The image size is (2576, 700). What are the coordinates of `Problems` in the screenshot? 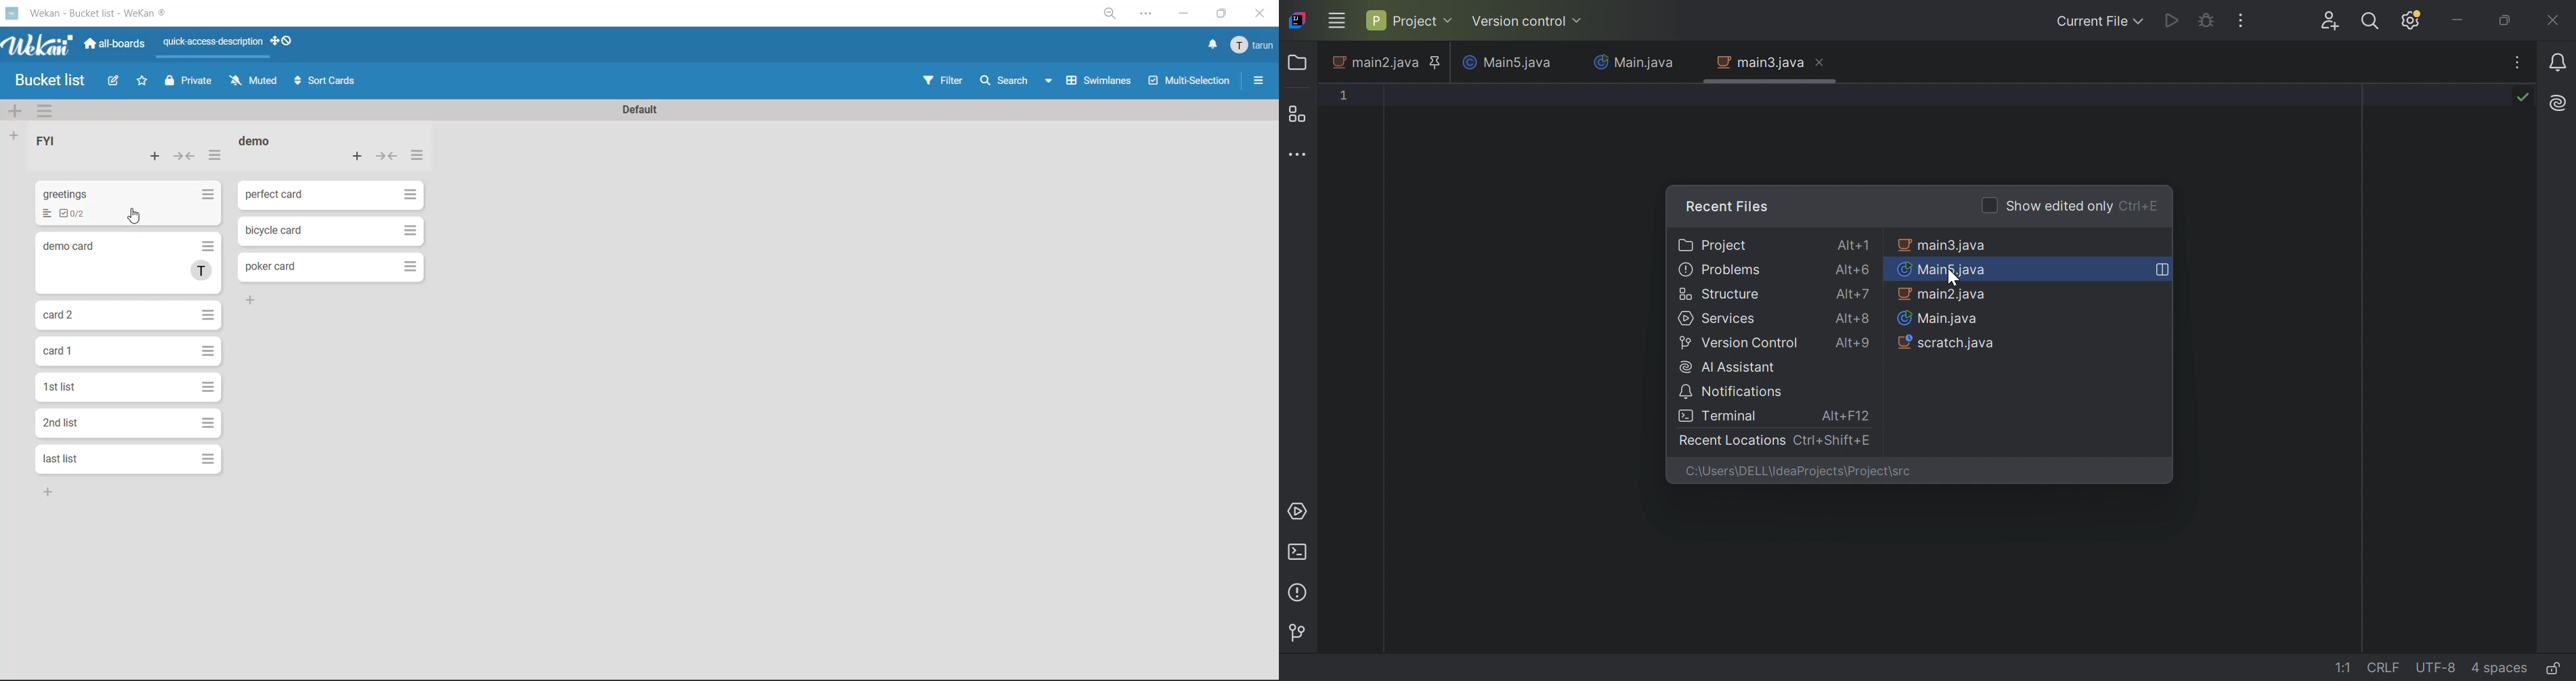 It's located at (1298, 592).